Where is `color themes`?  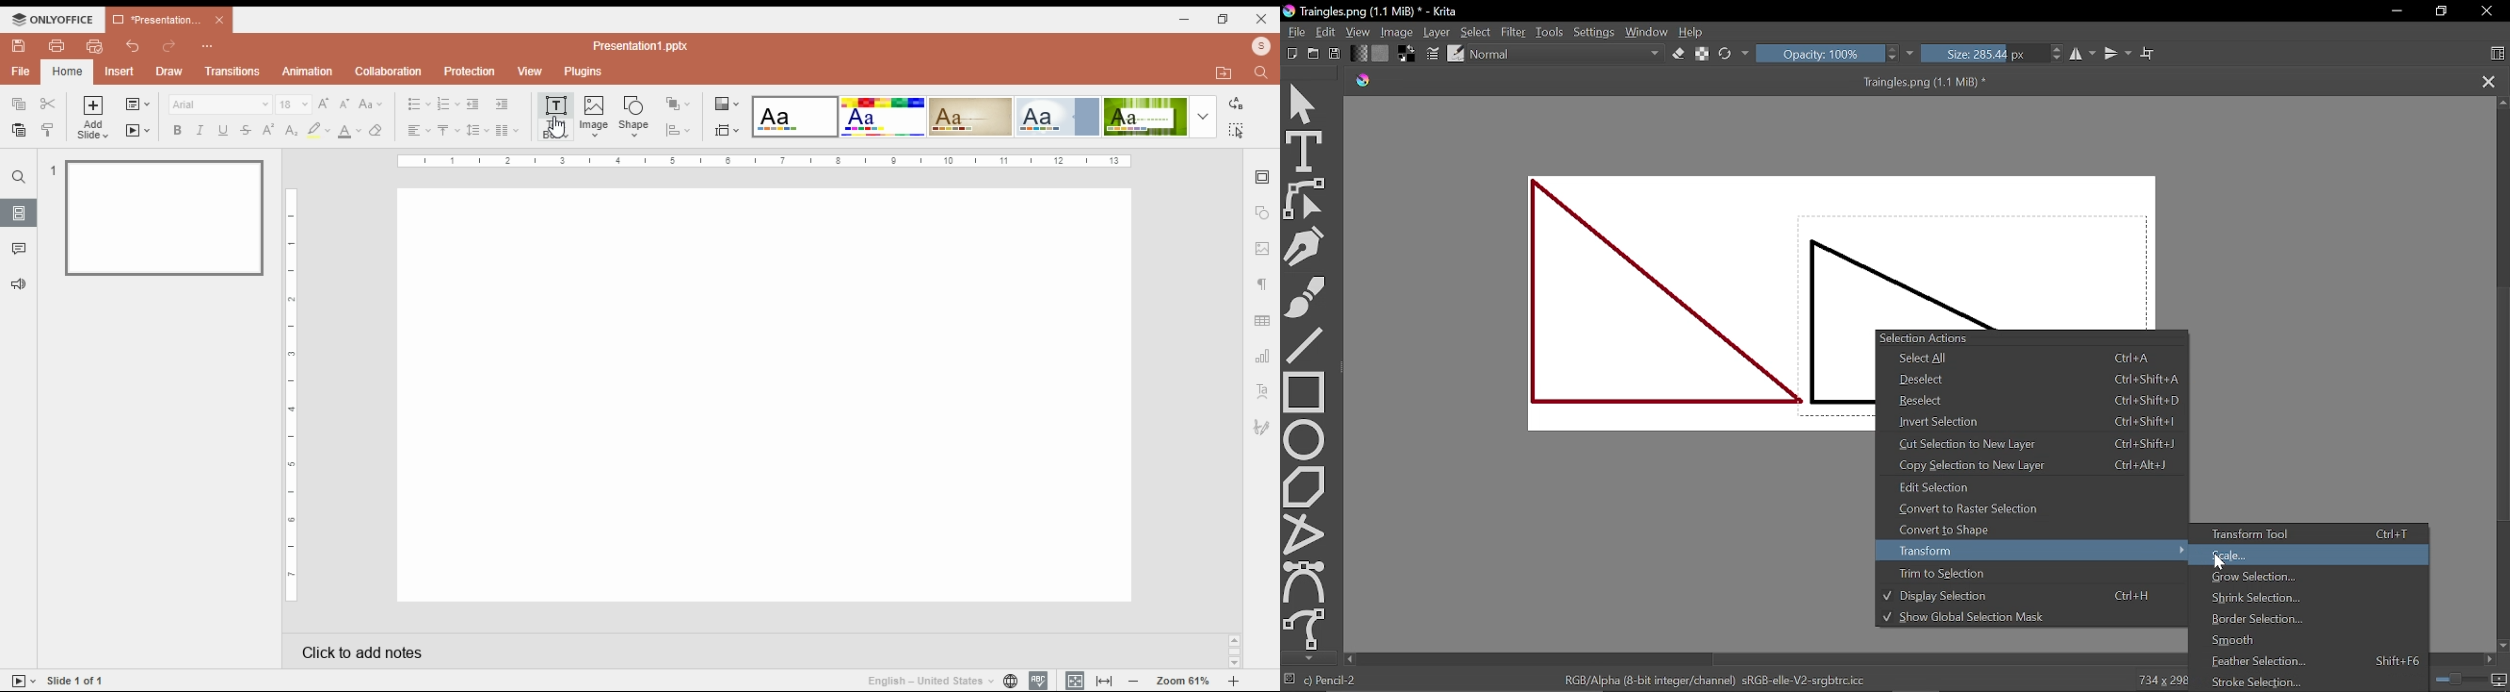 color themes is located at coordinates (726, 104).